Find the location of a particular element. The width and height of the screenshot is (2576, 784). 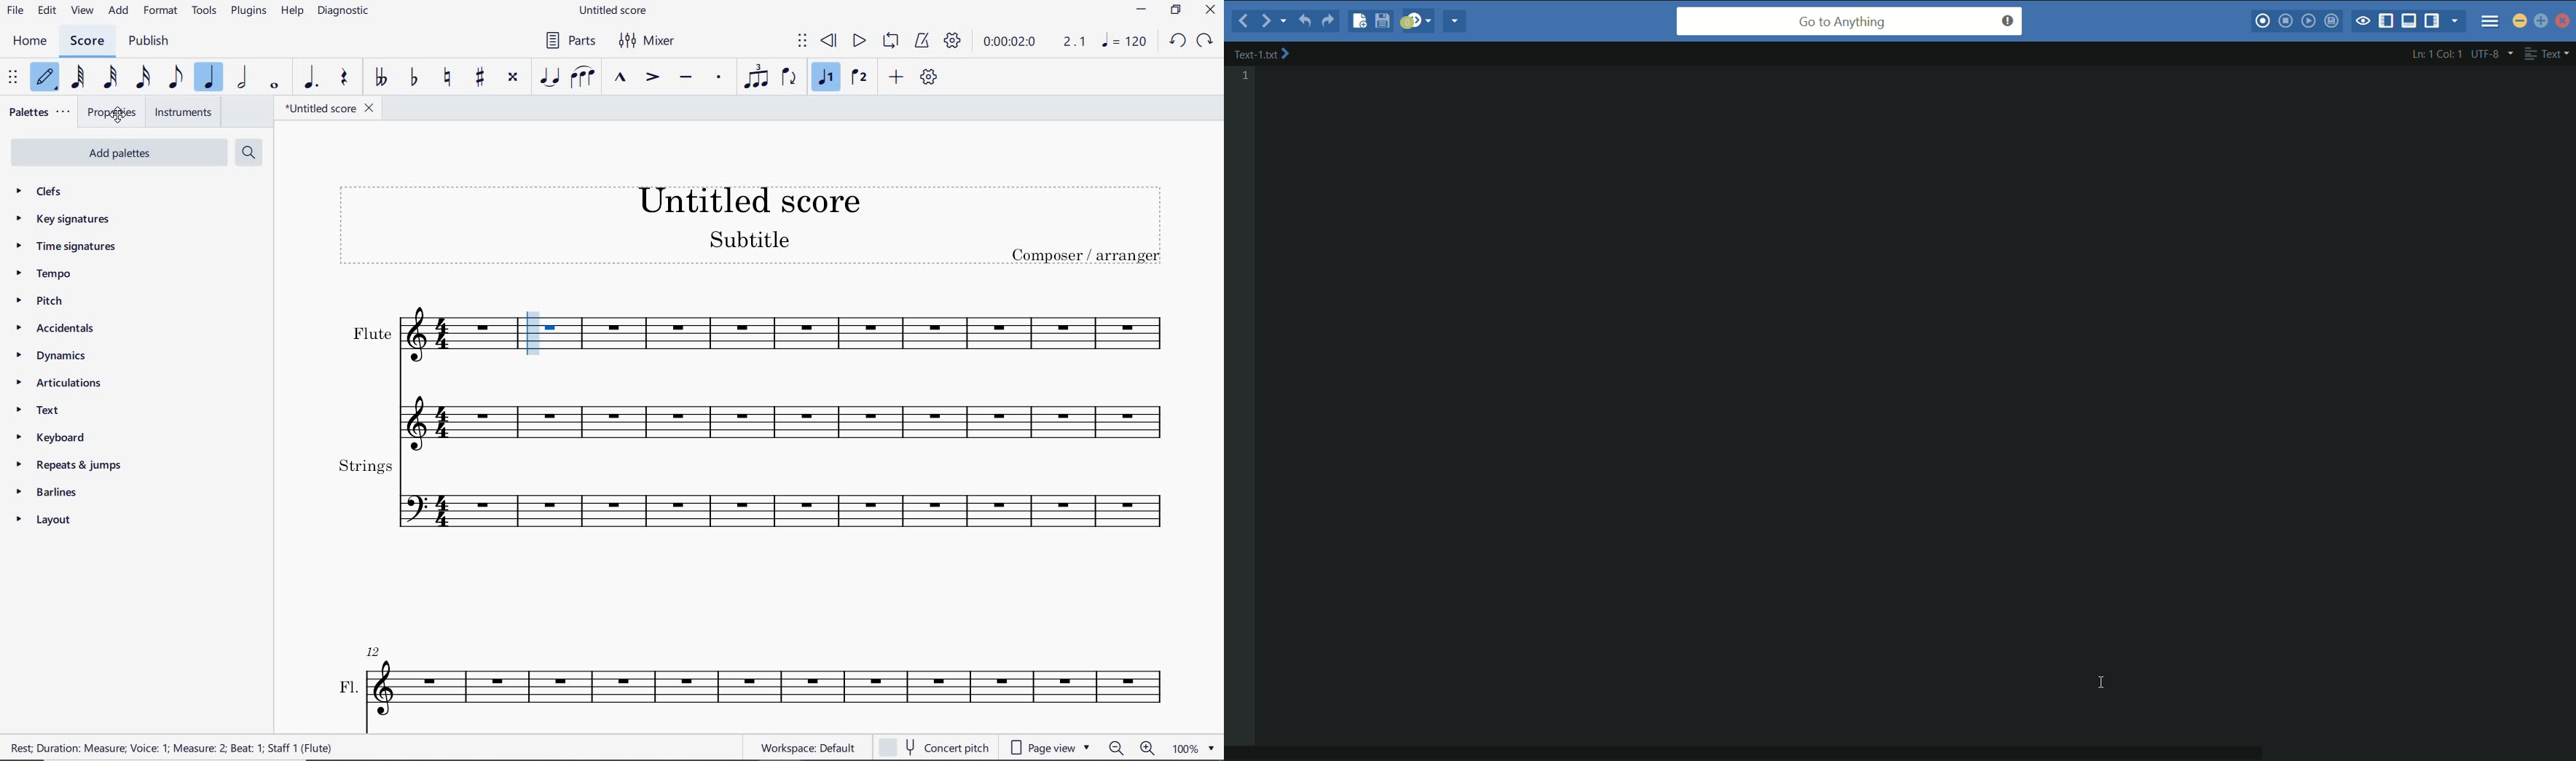

64TH NOTE is located at coordinates (79, 77).